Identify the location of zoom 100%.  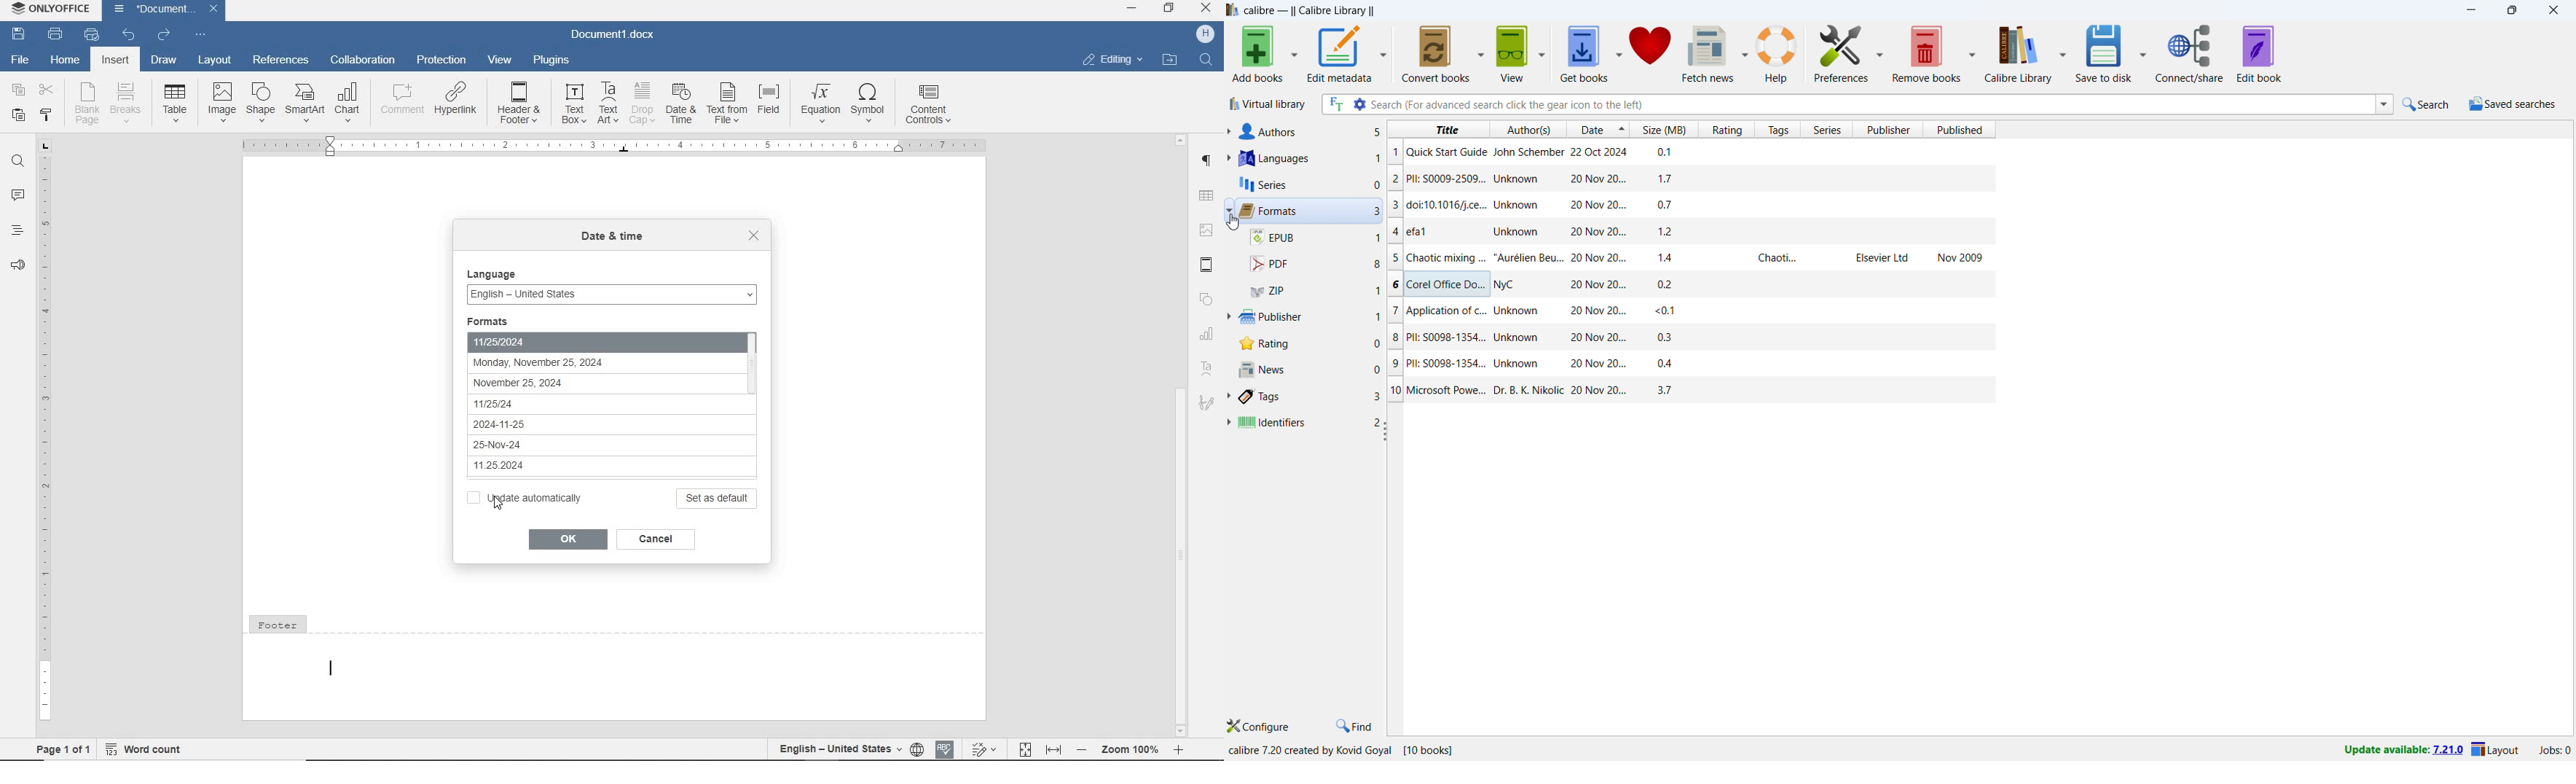
(1128, 749).